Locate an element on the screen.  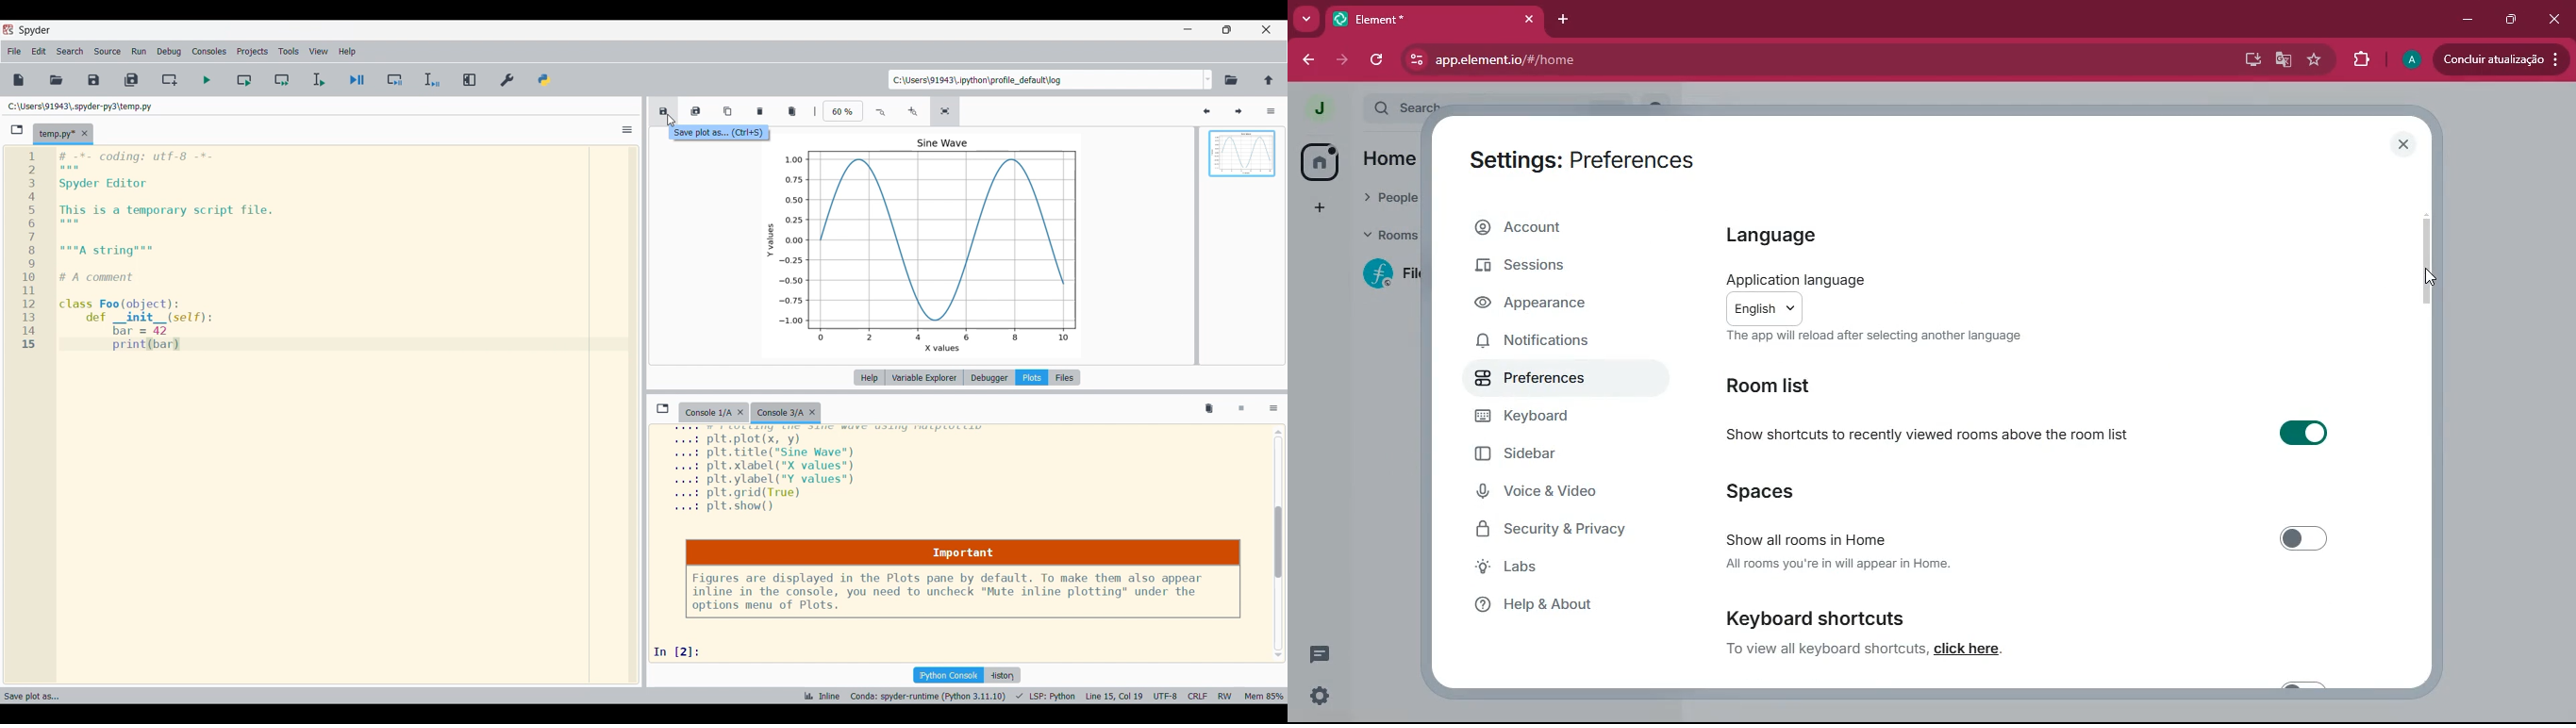
Debug cell is located at coordinates (395, 80).